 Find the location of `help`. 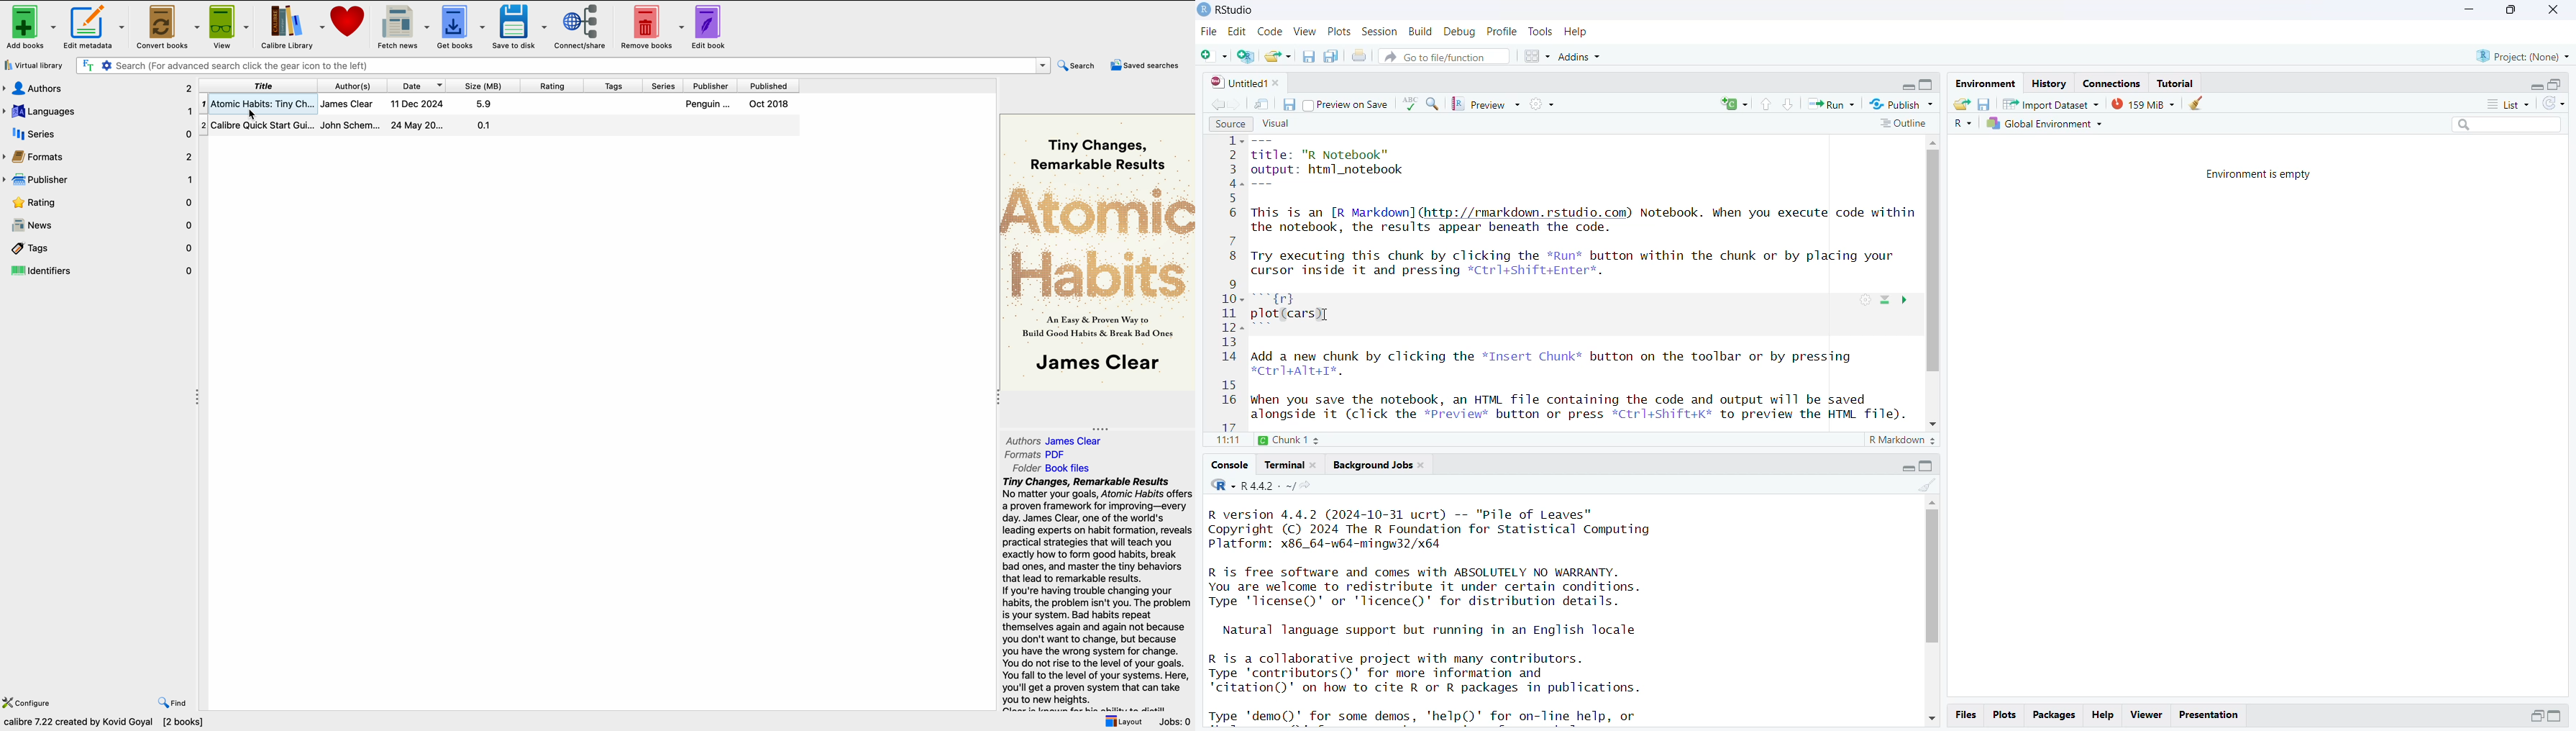

help is located at coordinates (1577, 32).